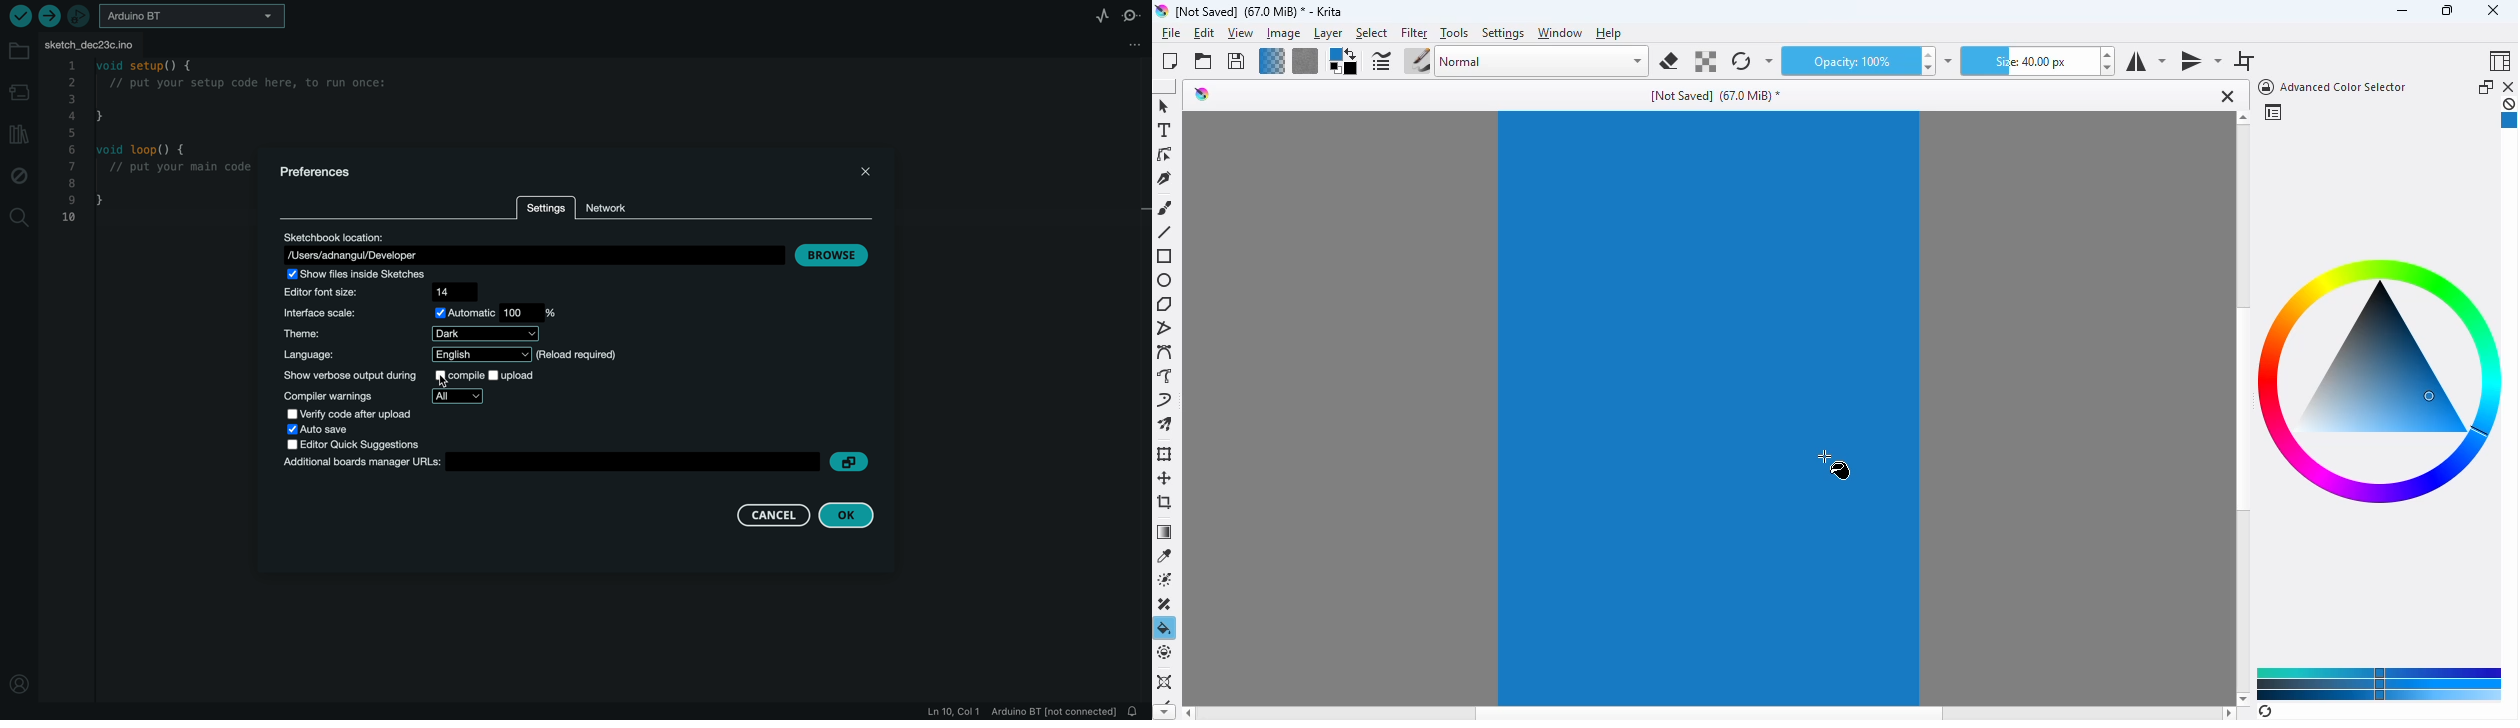  Describe the element at coordinates (1167, 604) in the screenshot. I see `smart patch tool` at that location.